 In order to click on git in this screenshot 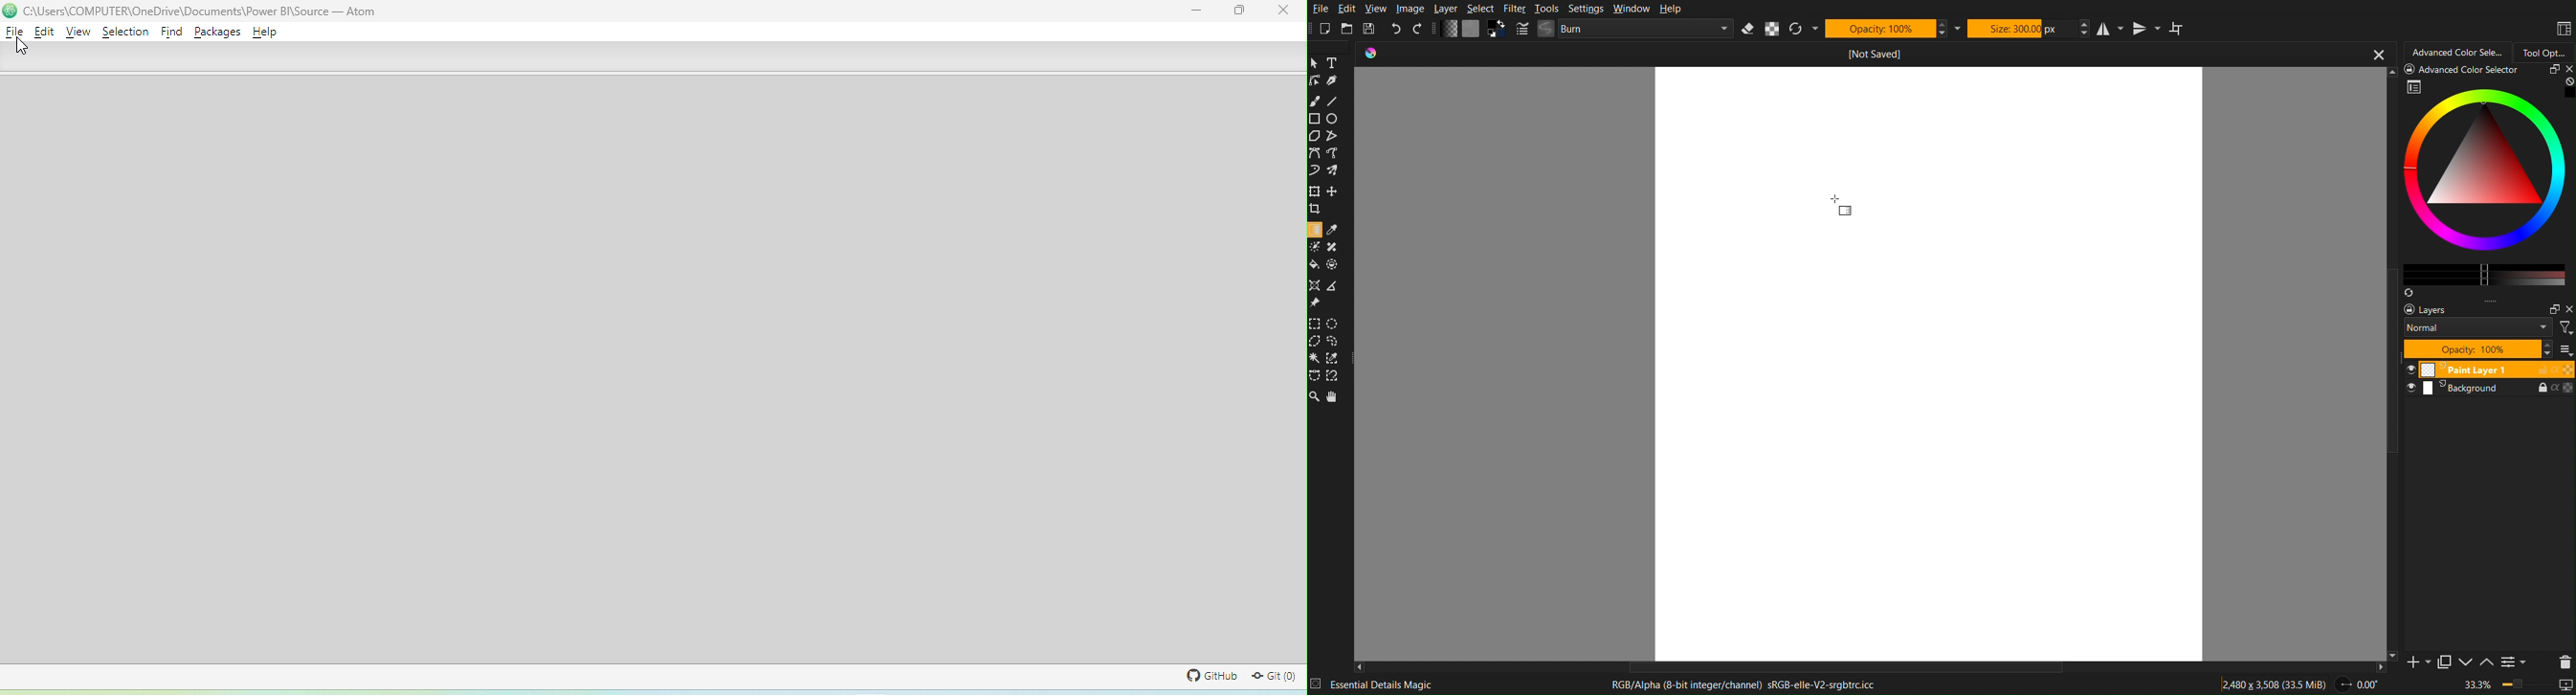, I will do `click(1274, 676)`.